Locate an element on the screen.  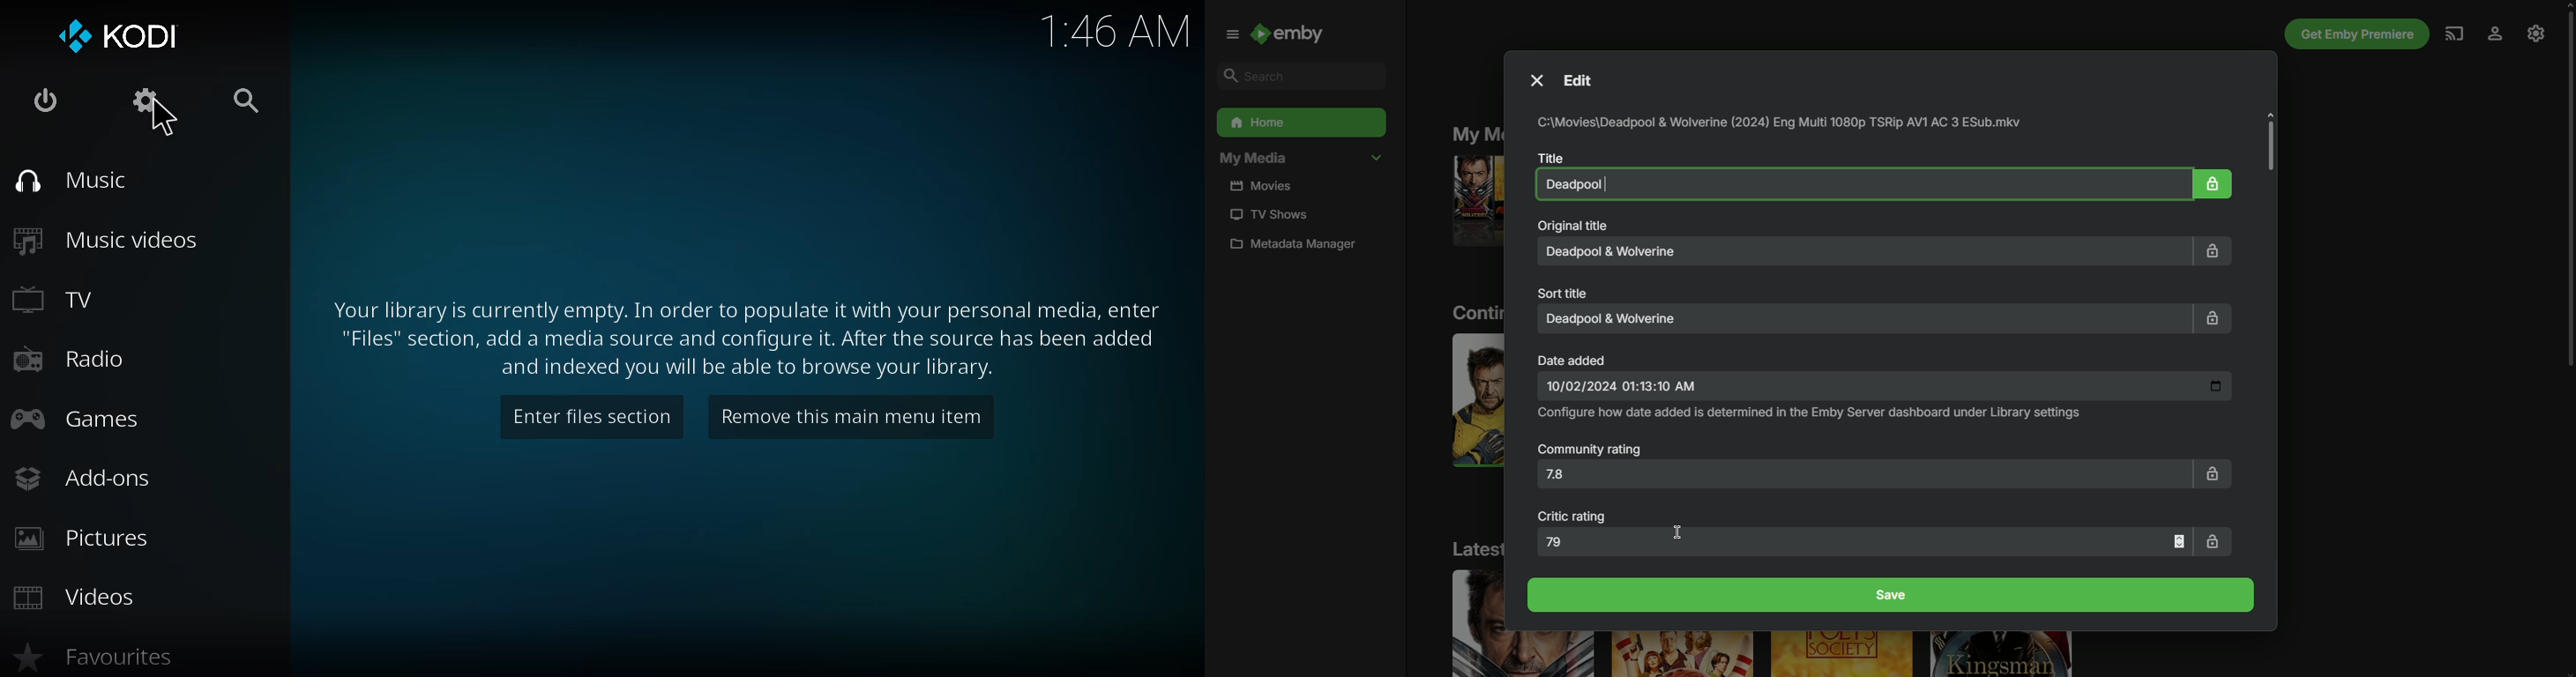
music videos is located at coordinates (109, 239).